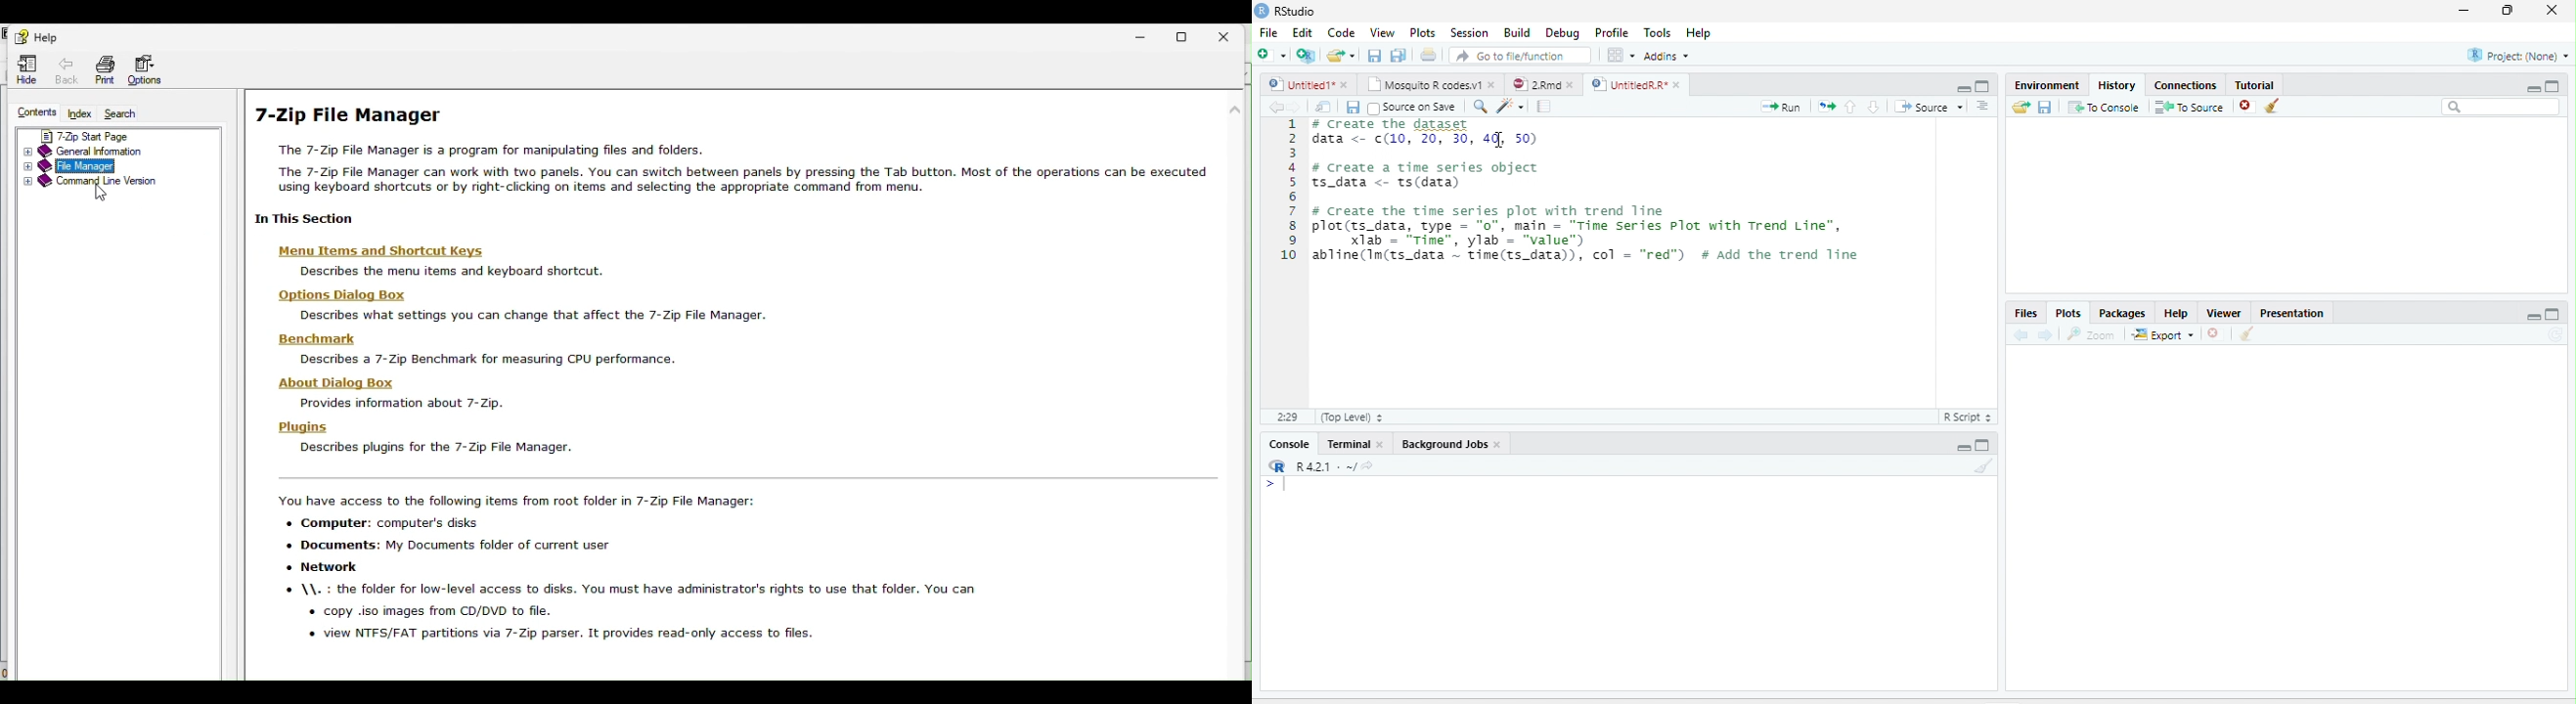 This screenshot has width=2576, height=728. I want to click on close, so click(1498, 444).